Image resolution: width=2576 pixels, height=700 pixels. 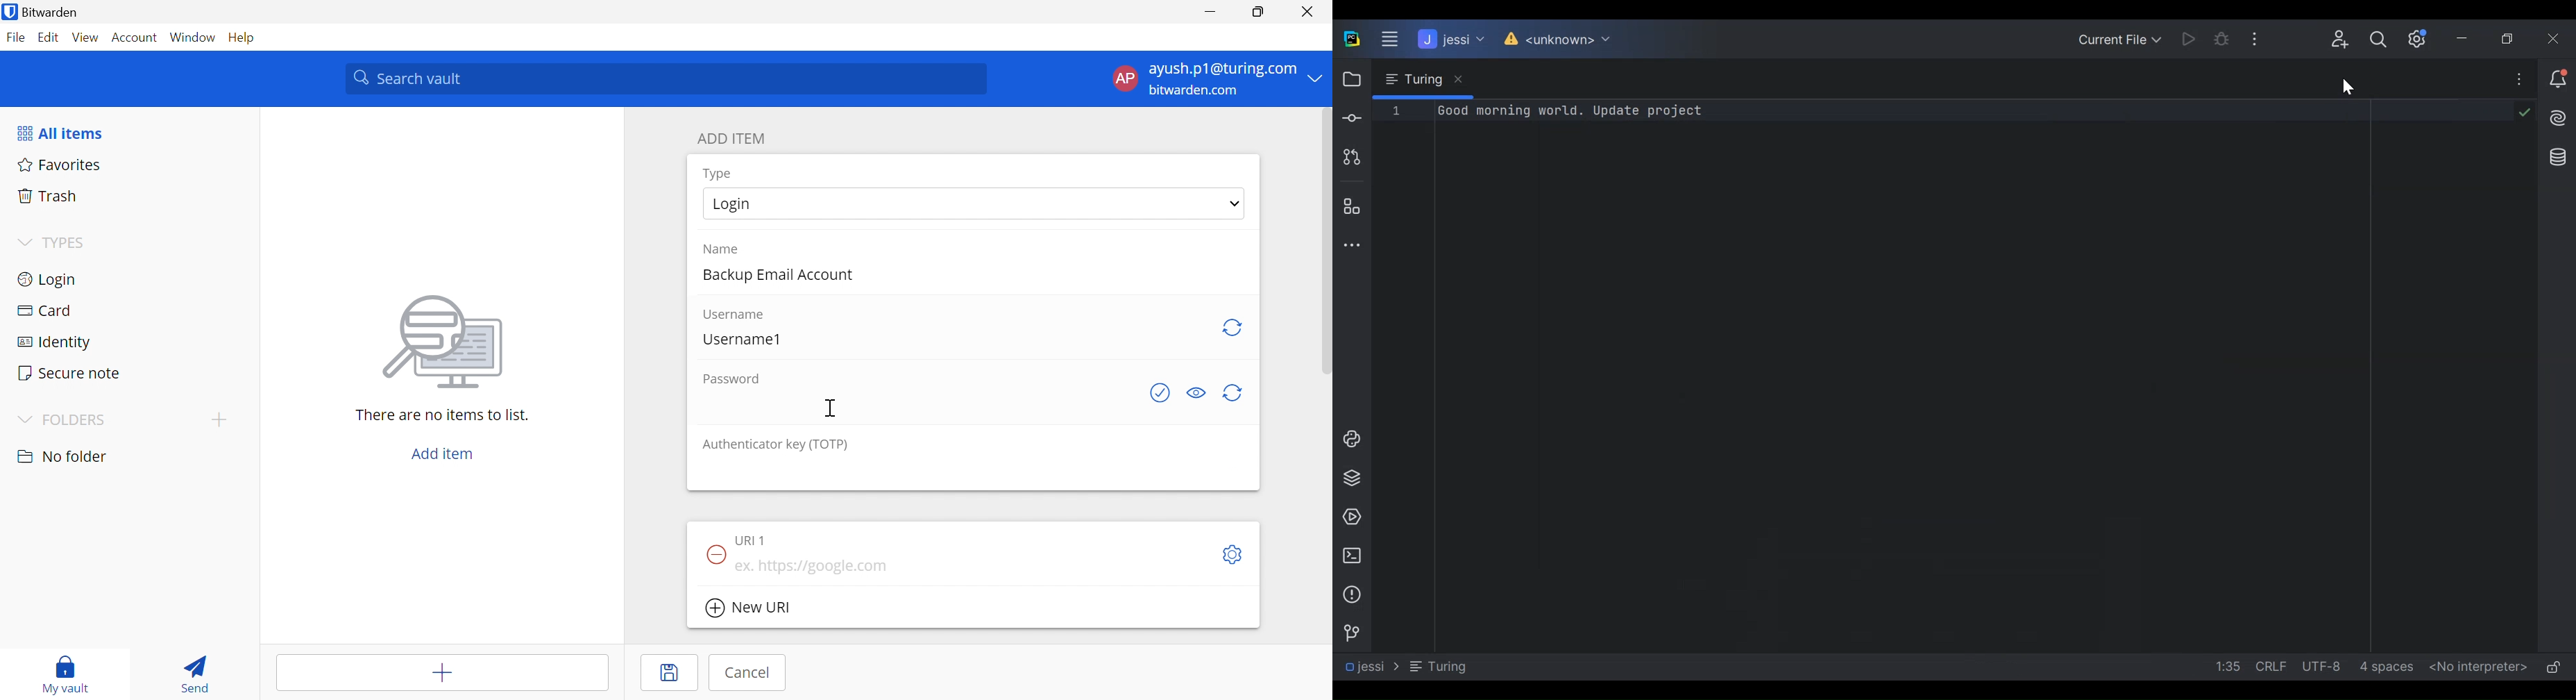 I want to click on Cursor, so click(x=832, y=408).